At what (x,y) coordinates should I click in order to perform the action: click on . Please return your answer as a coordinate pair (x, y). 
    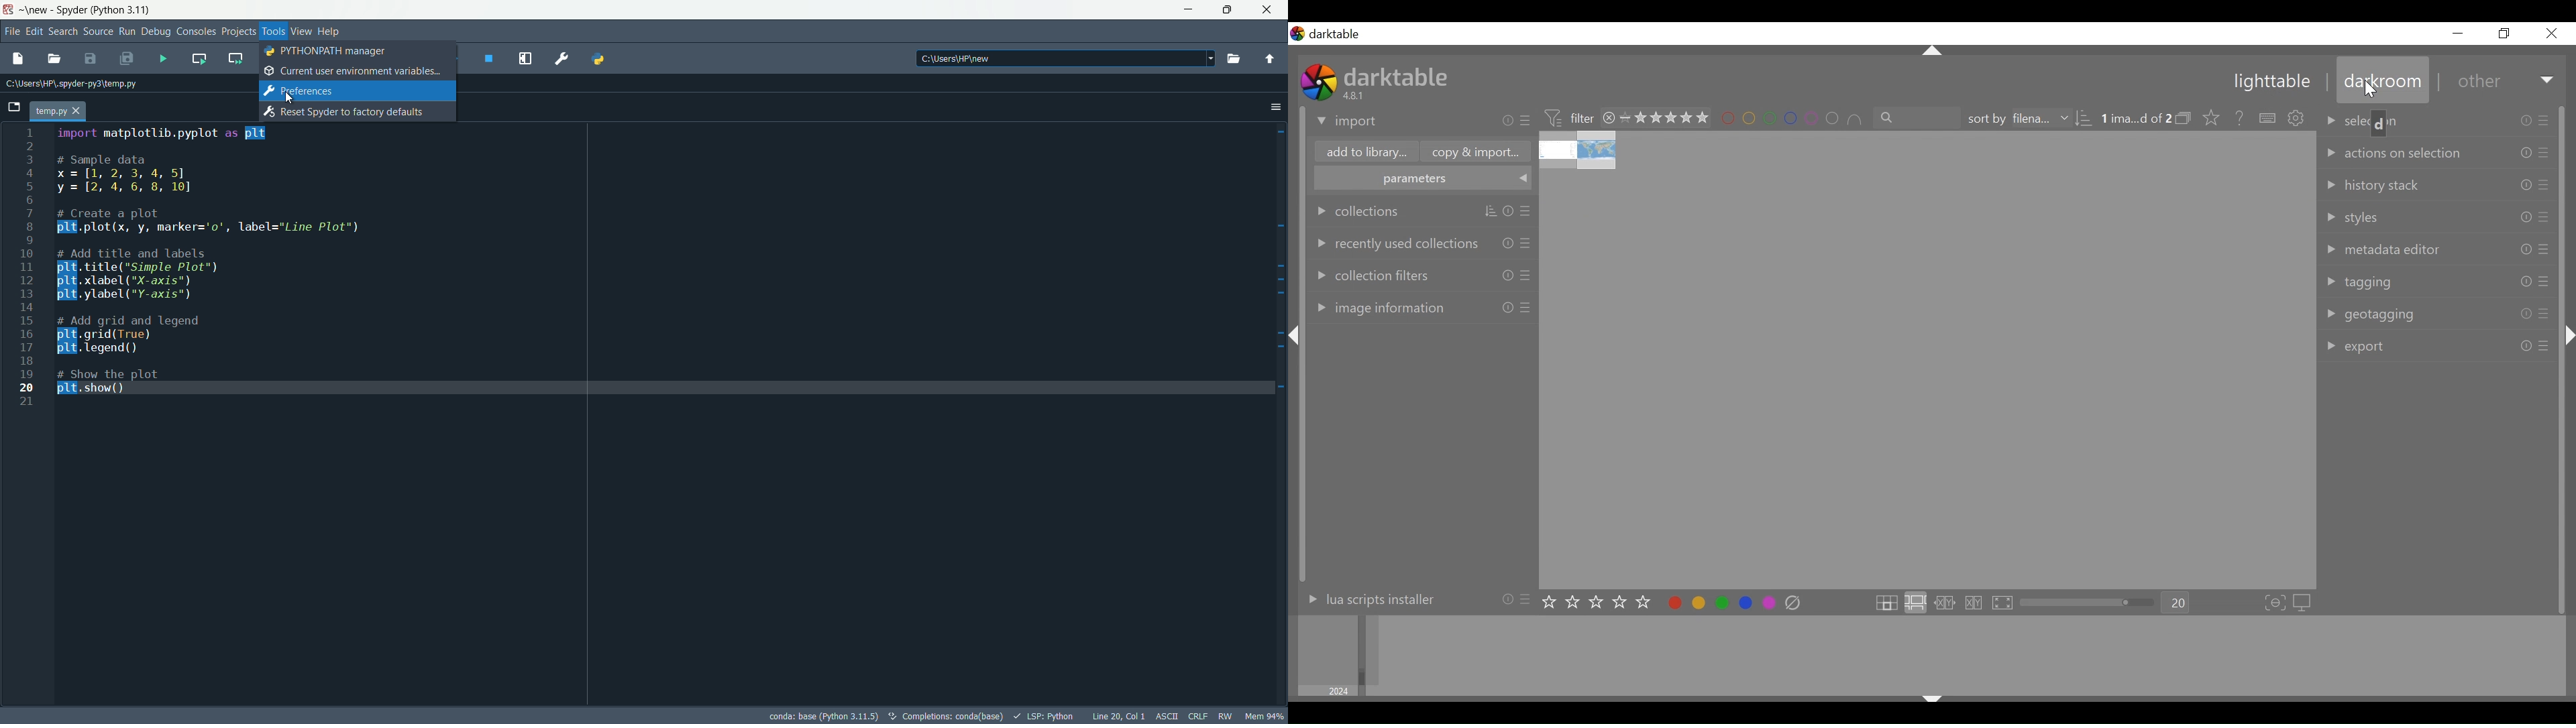
    Looking at the image, I should click on (1528, 245).